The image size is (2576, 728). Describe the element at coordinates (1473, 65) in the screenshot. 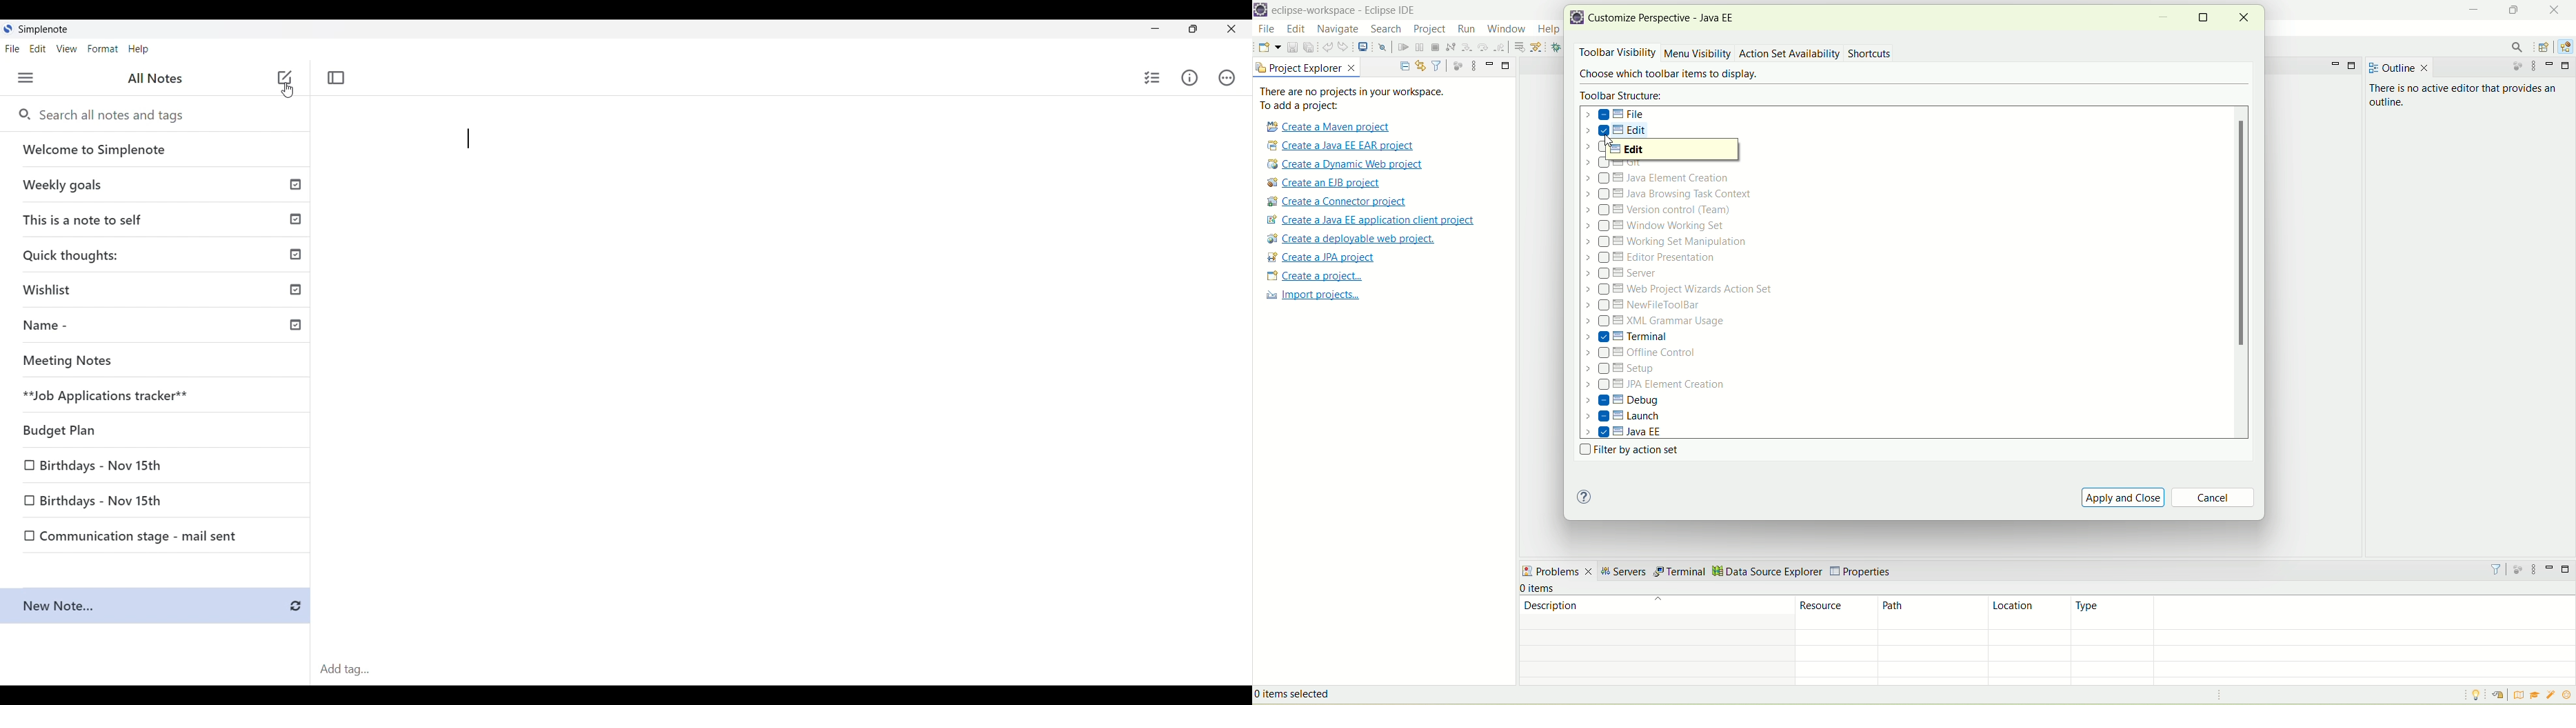

I see `view menu` at that location.